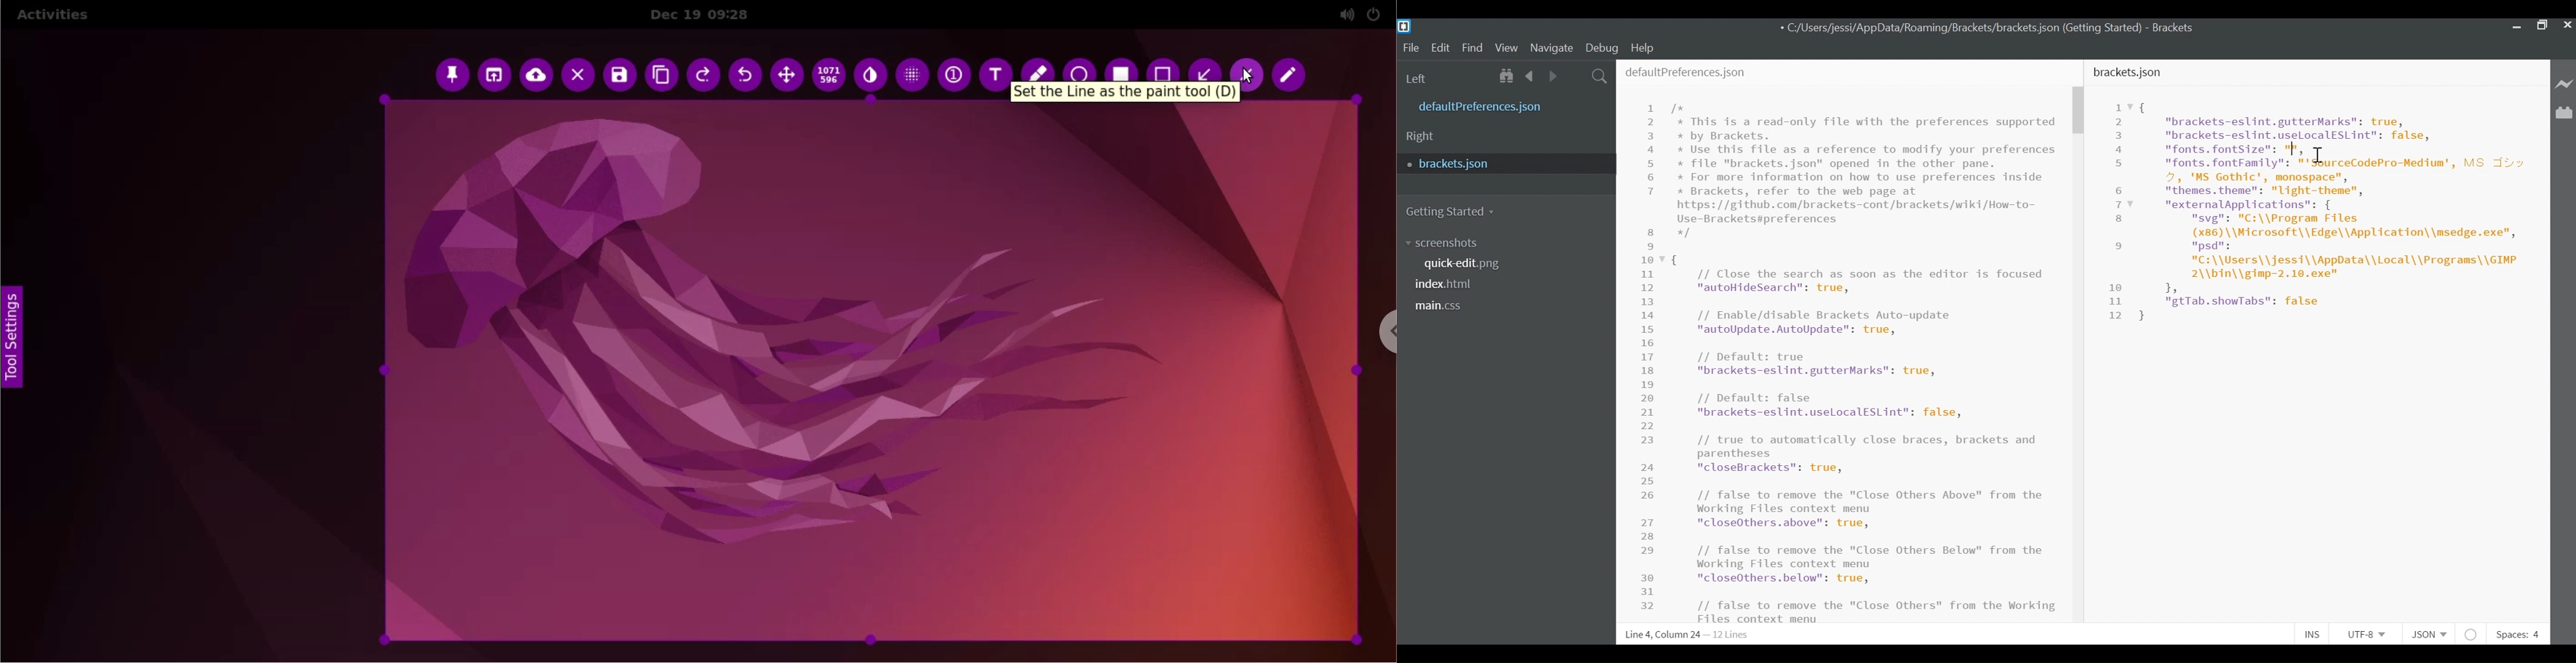 The width and height of the screenshot is (2576, 672). Describe the element at coordinates (1405, 26) in the screenshot. I see `Brackets Desktop Icon` at that location.